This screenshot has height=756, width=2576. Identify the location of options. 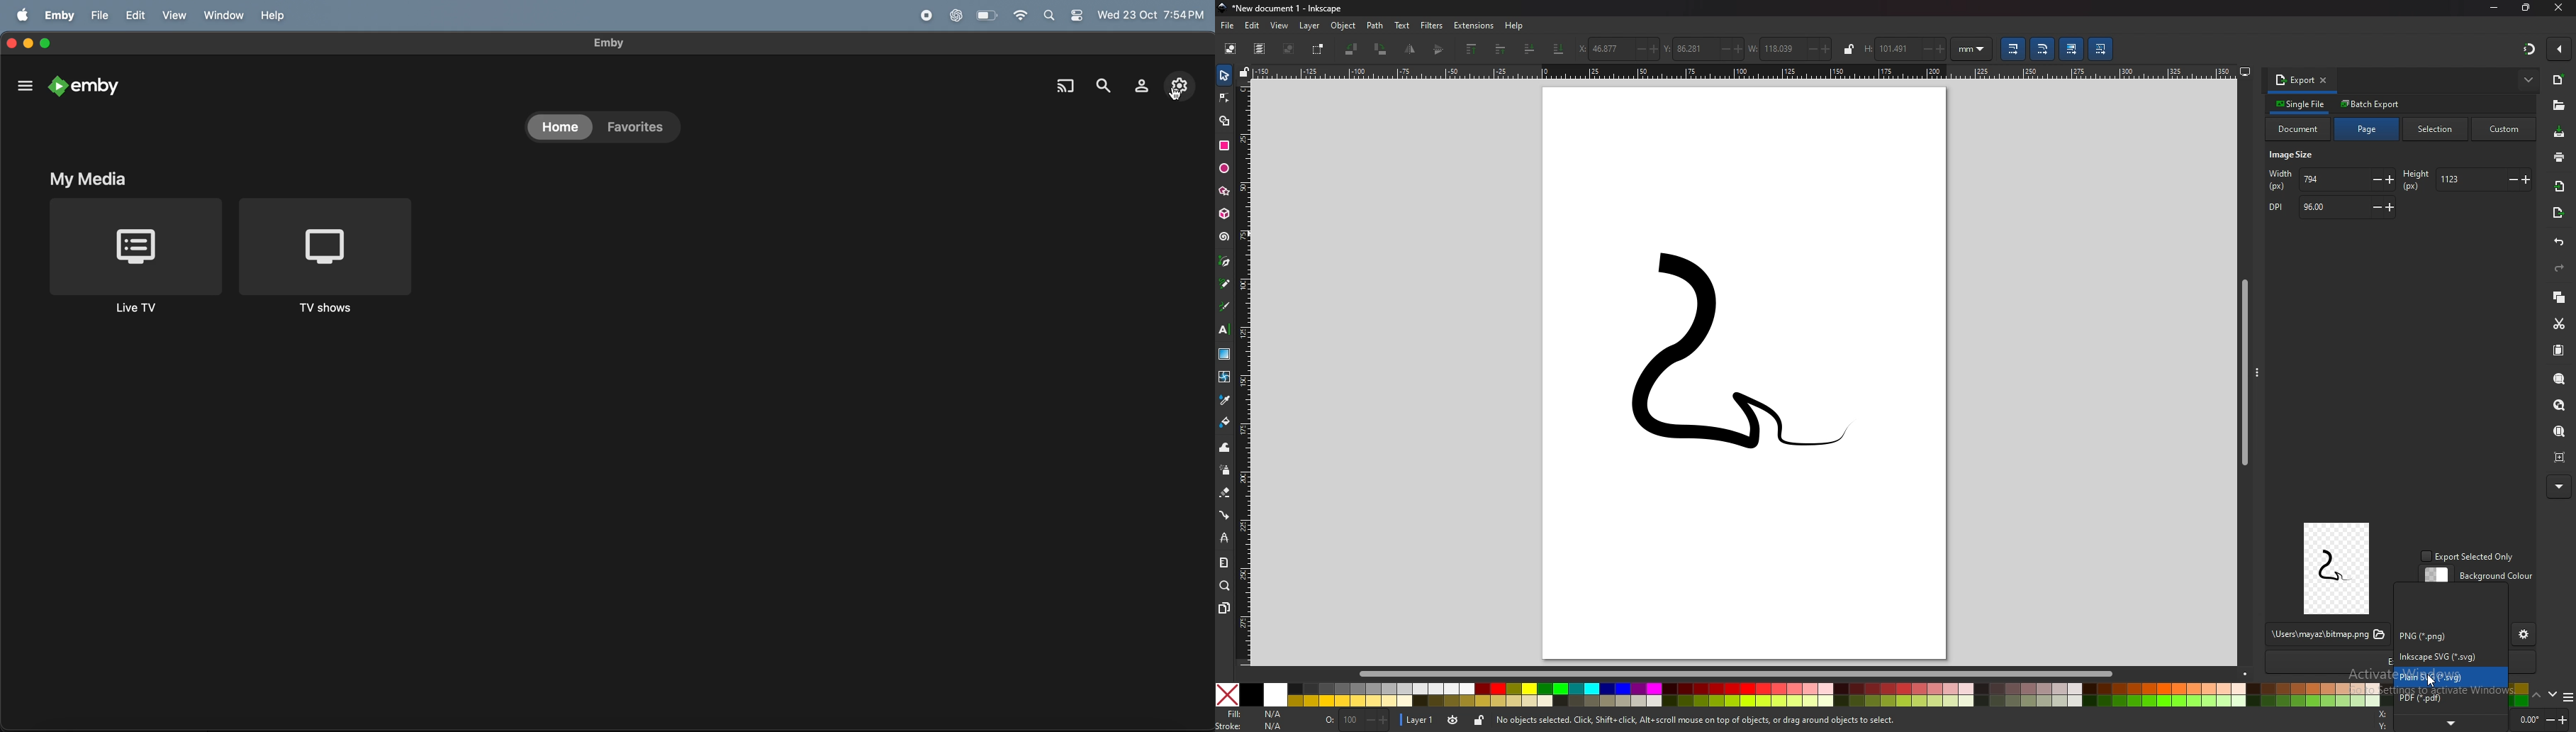
(24, 86).